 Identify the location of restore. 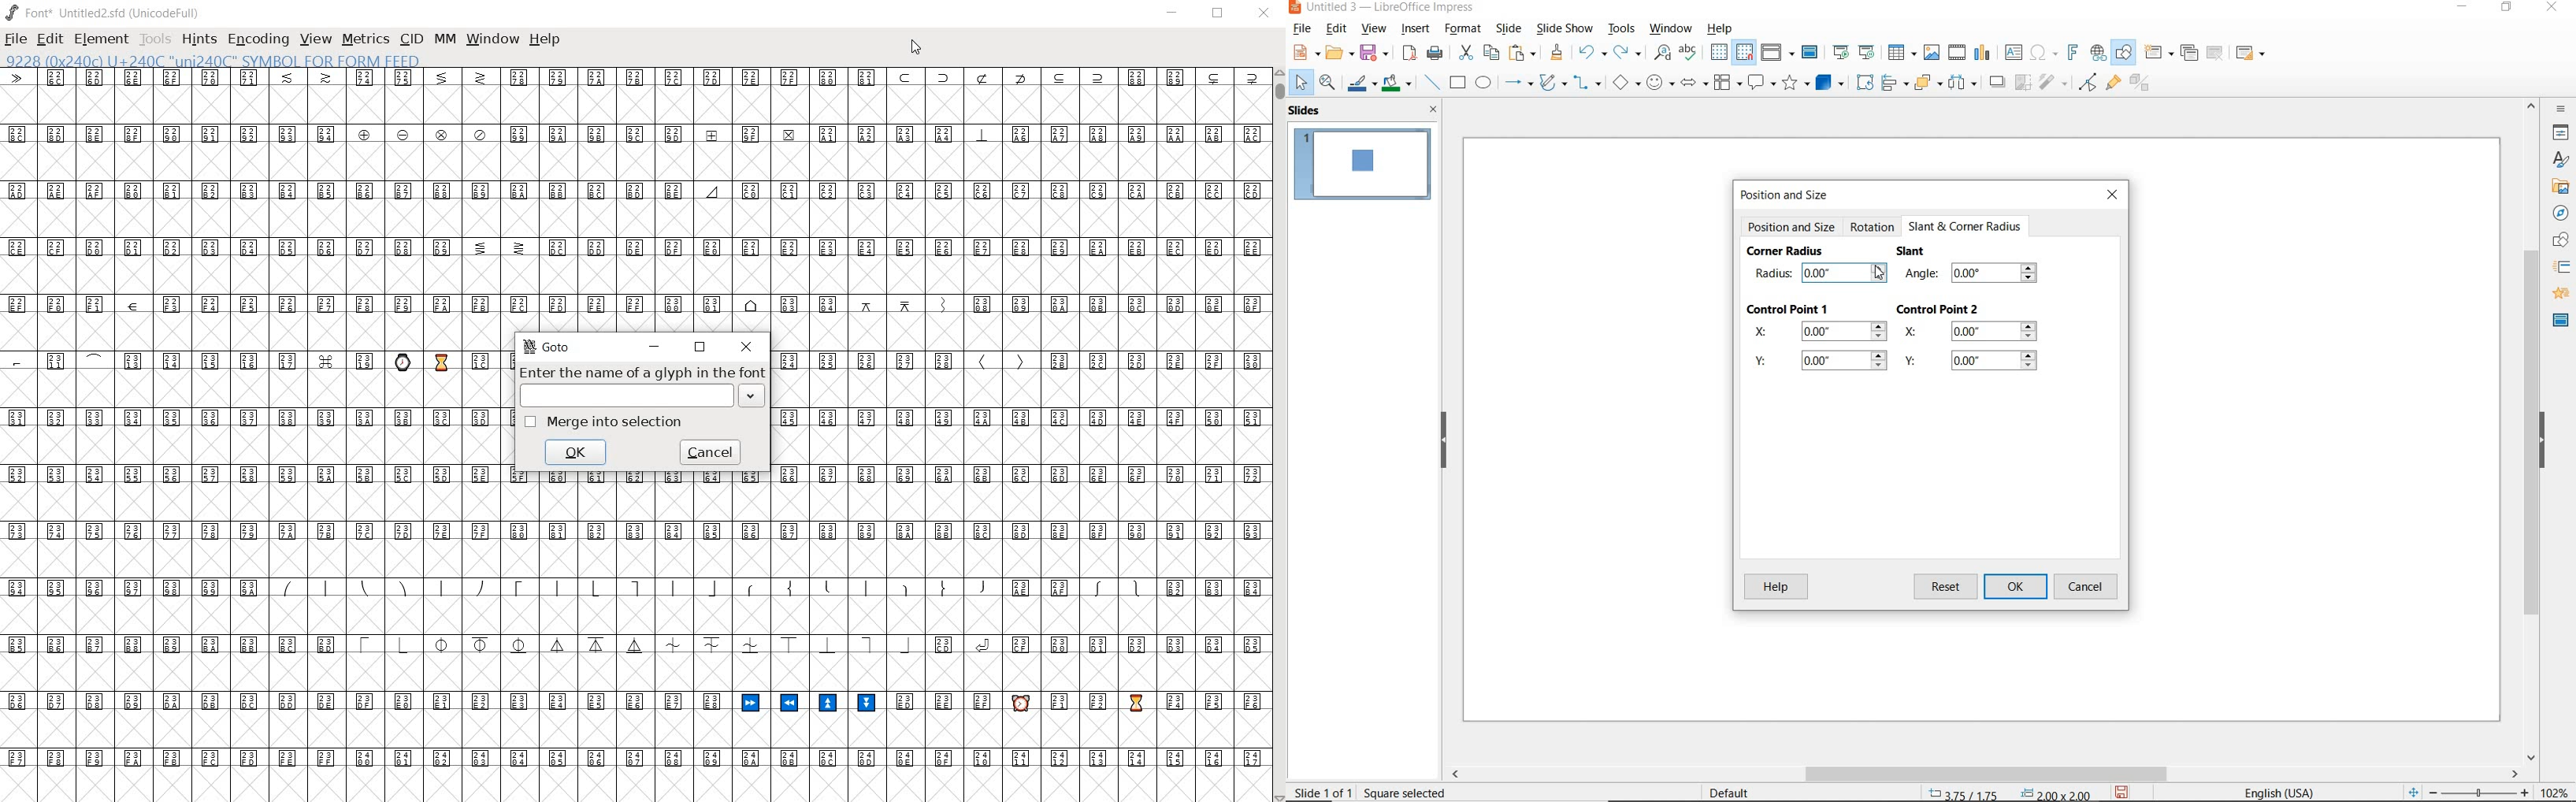
(700, 347).